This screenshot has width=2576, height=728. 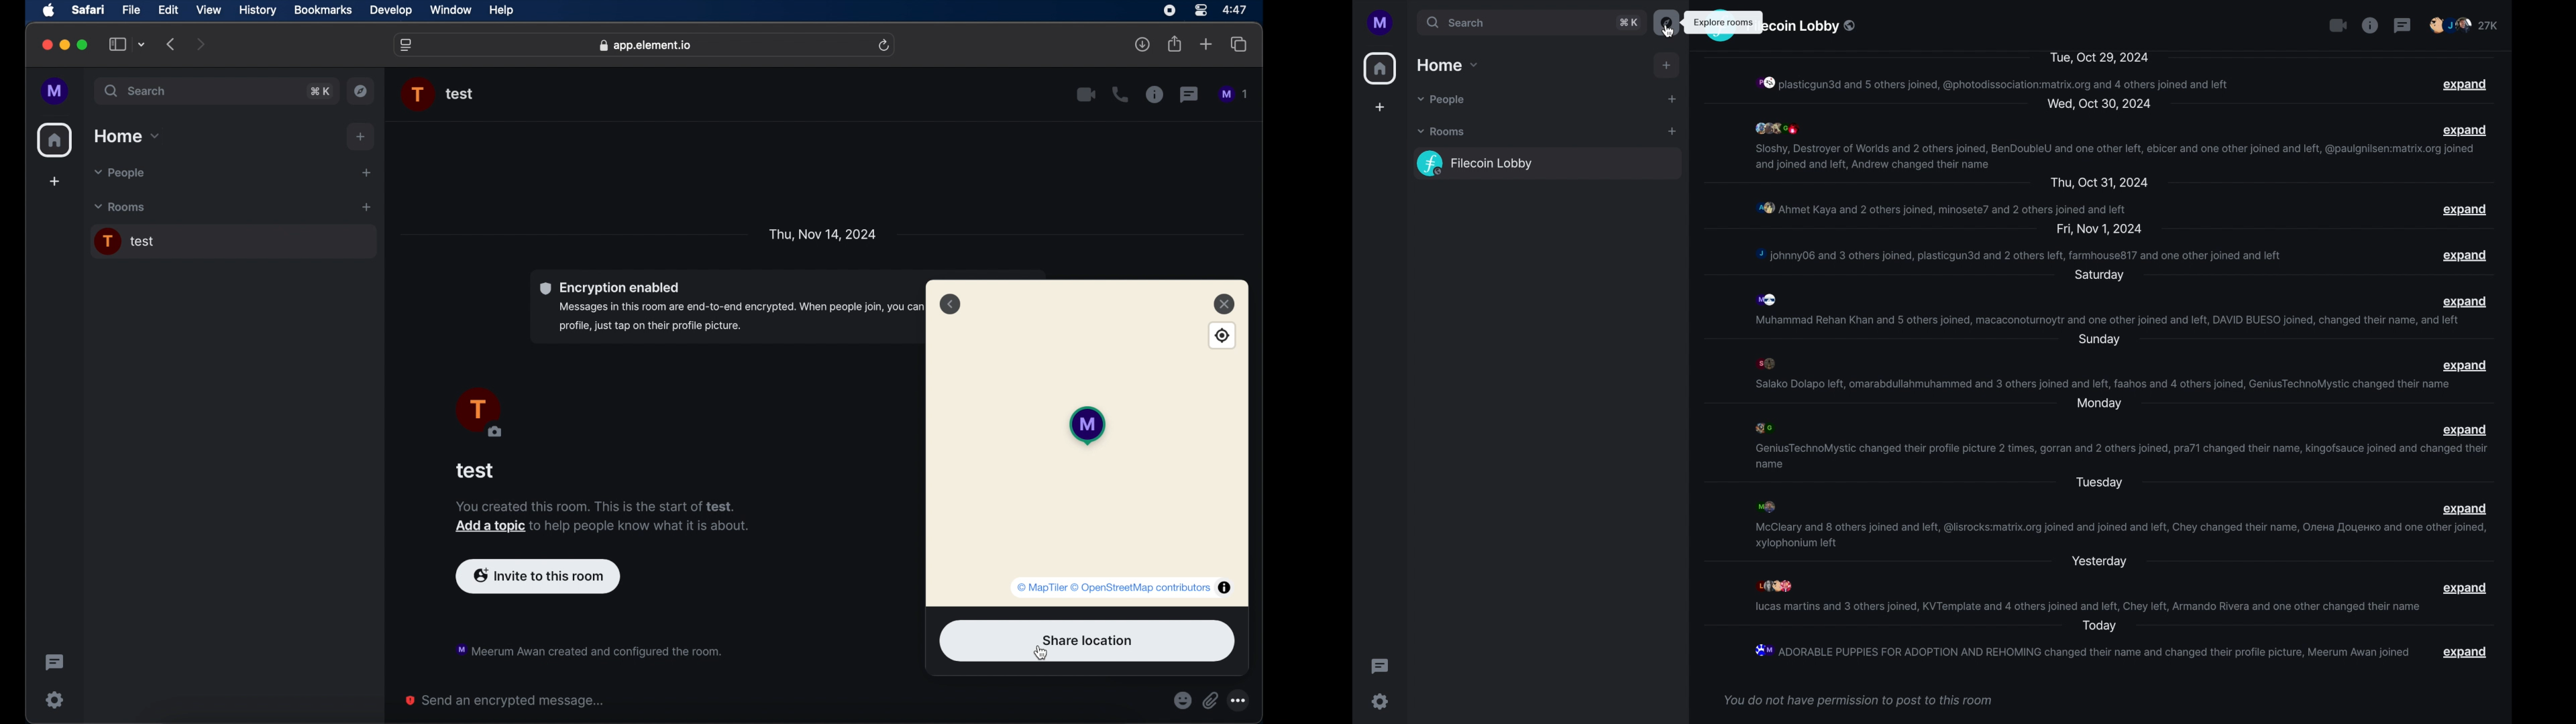 What do you see at coordinates (362, 90) in the screenshot?
I see `explore rooms` at bounding box center [362, 90].